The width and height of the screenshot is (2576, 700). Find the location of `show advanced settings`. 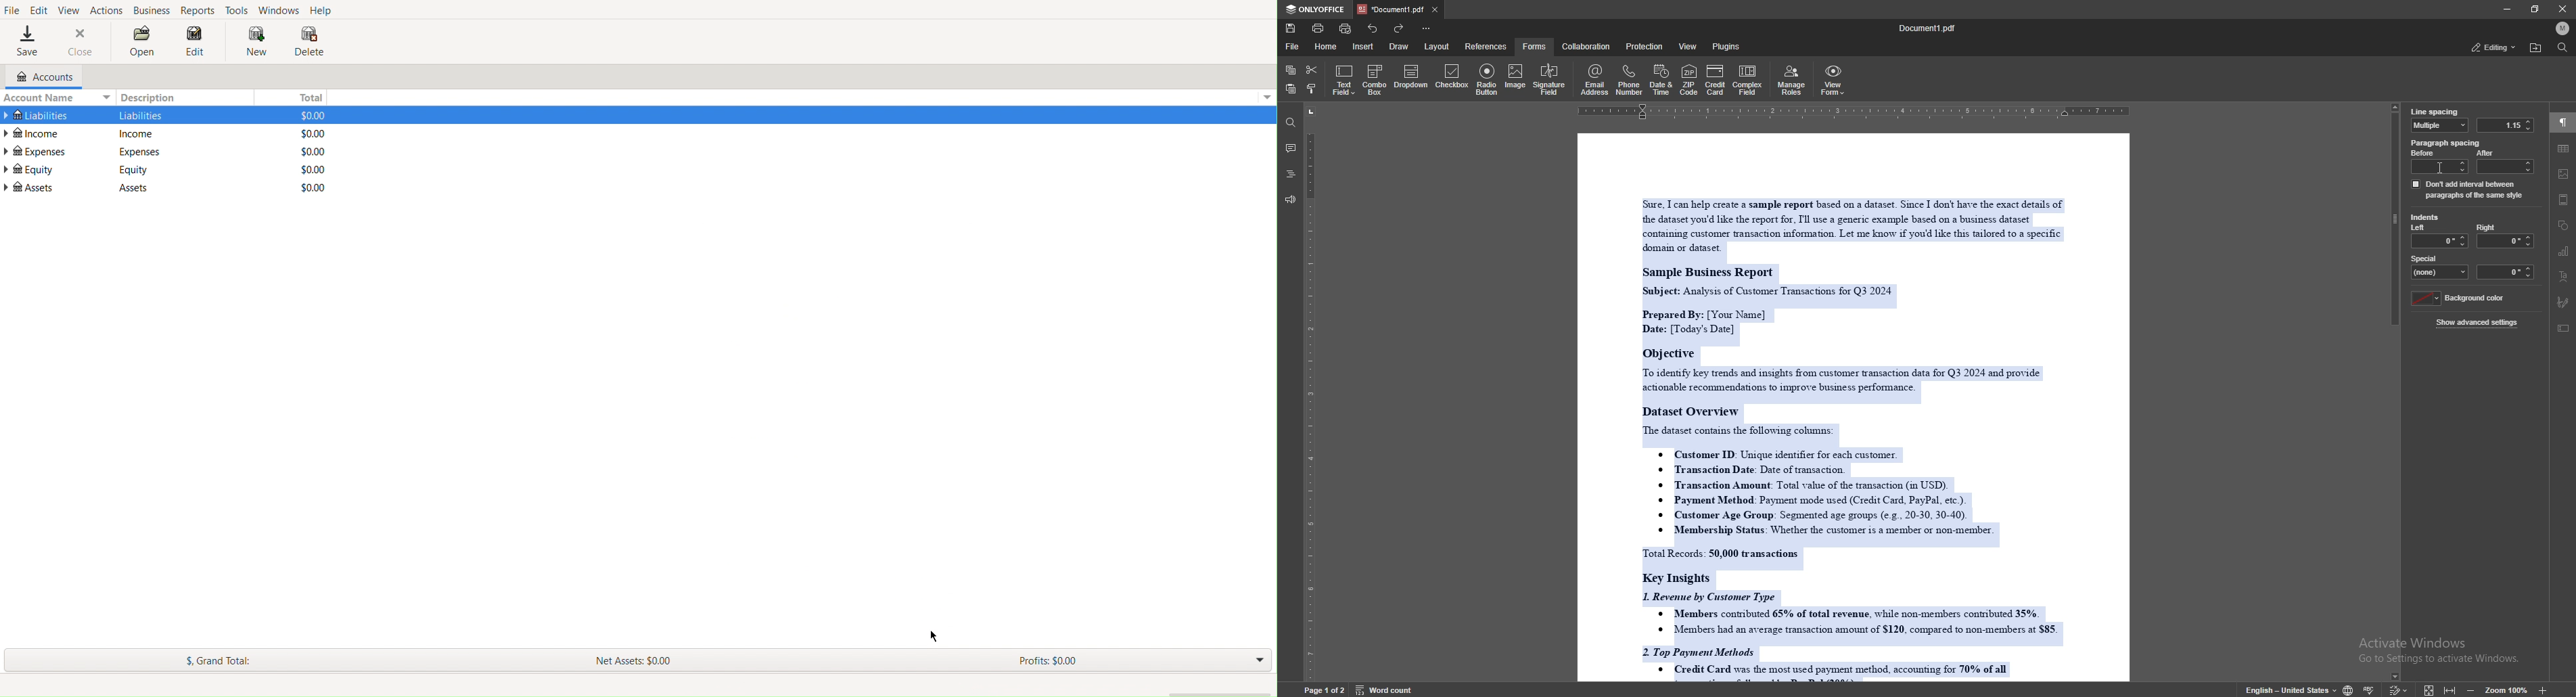

show advanced settings is located at coordinates (2479, 322).